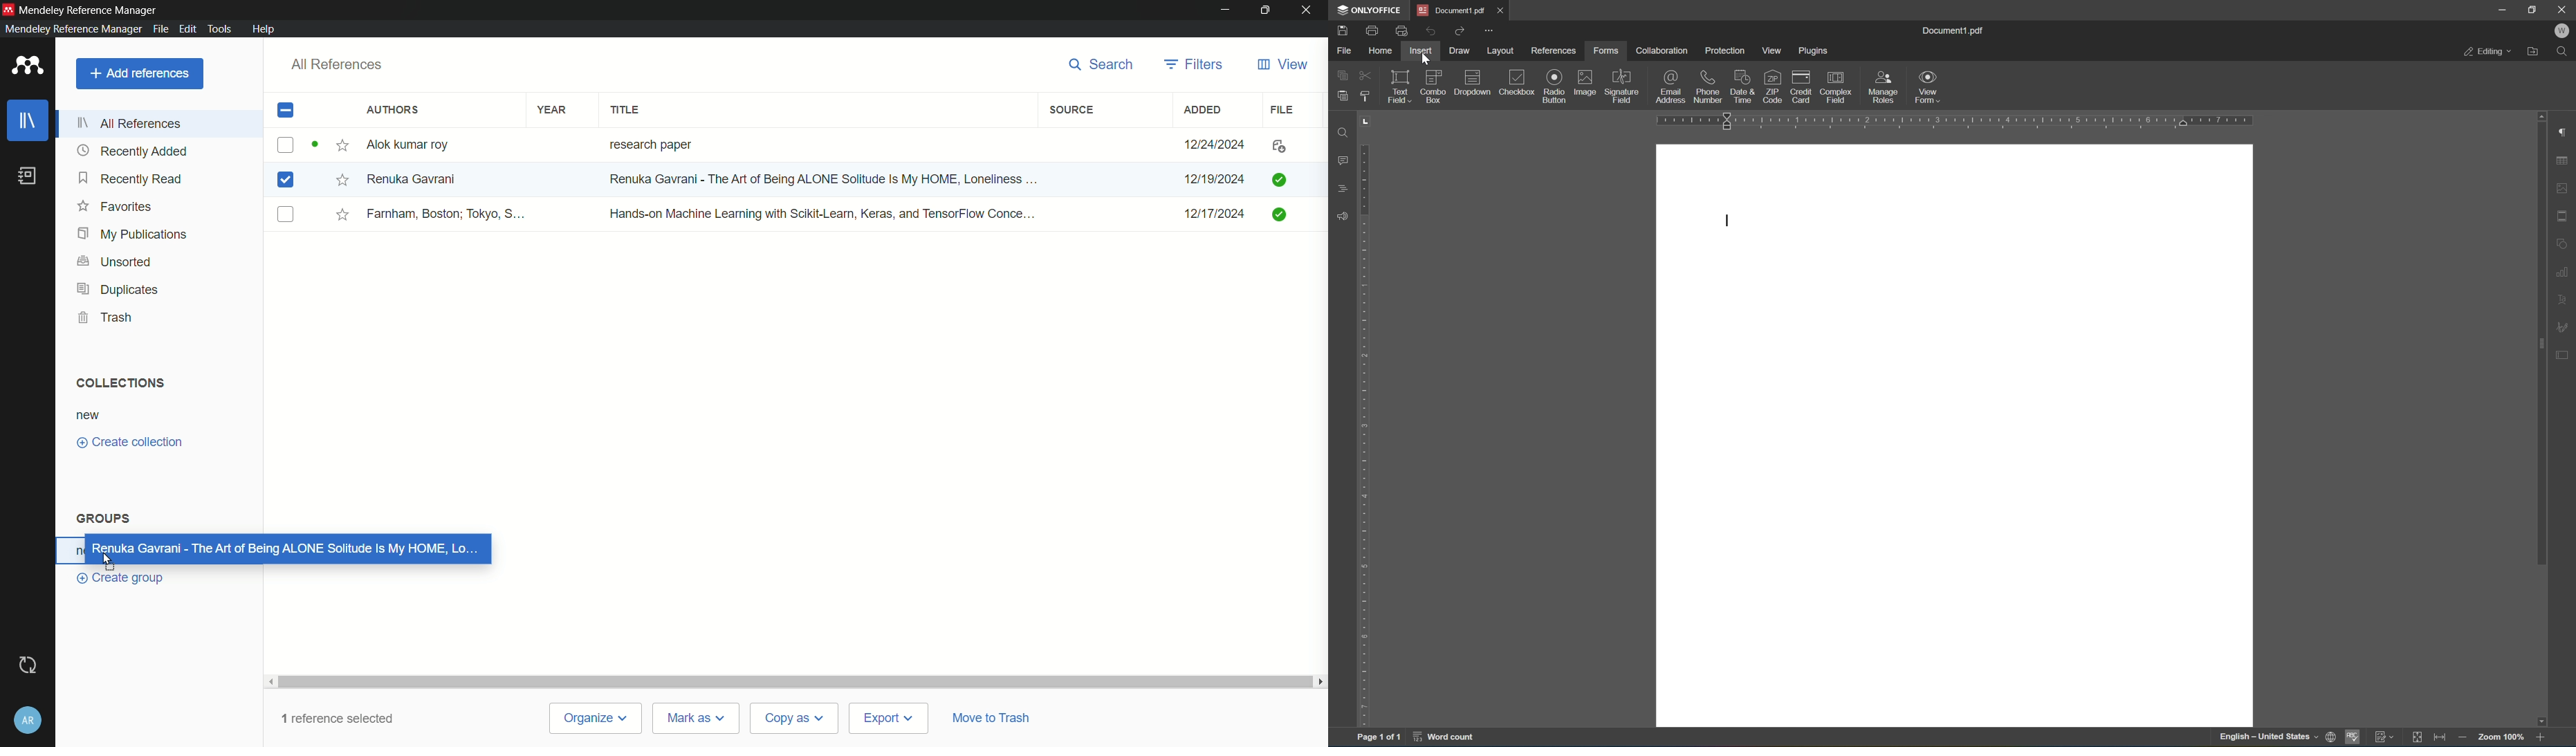 This screenshot has height=756, width=2576. Describe the element at coordinates (599, 718) in the screenshot. I see `organize` at that location.